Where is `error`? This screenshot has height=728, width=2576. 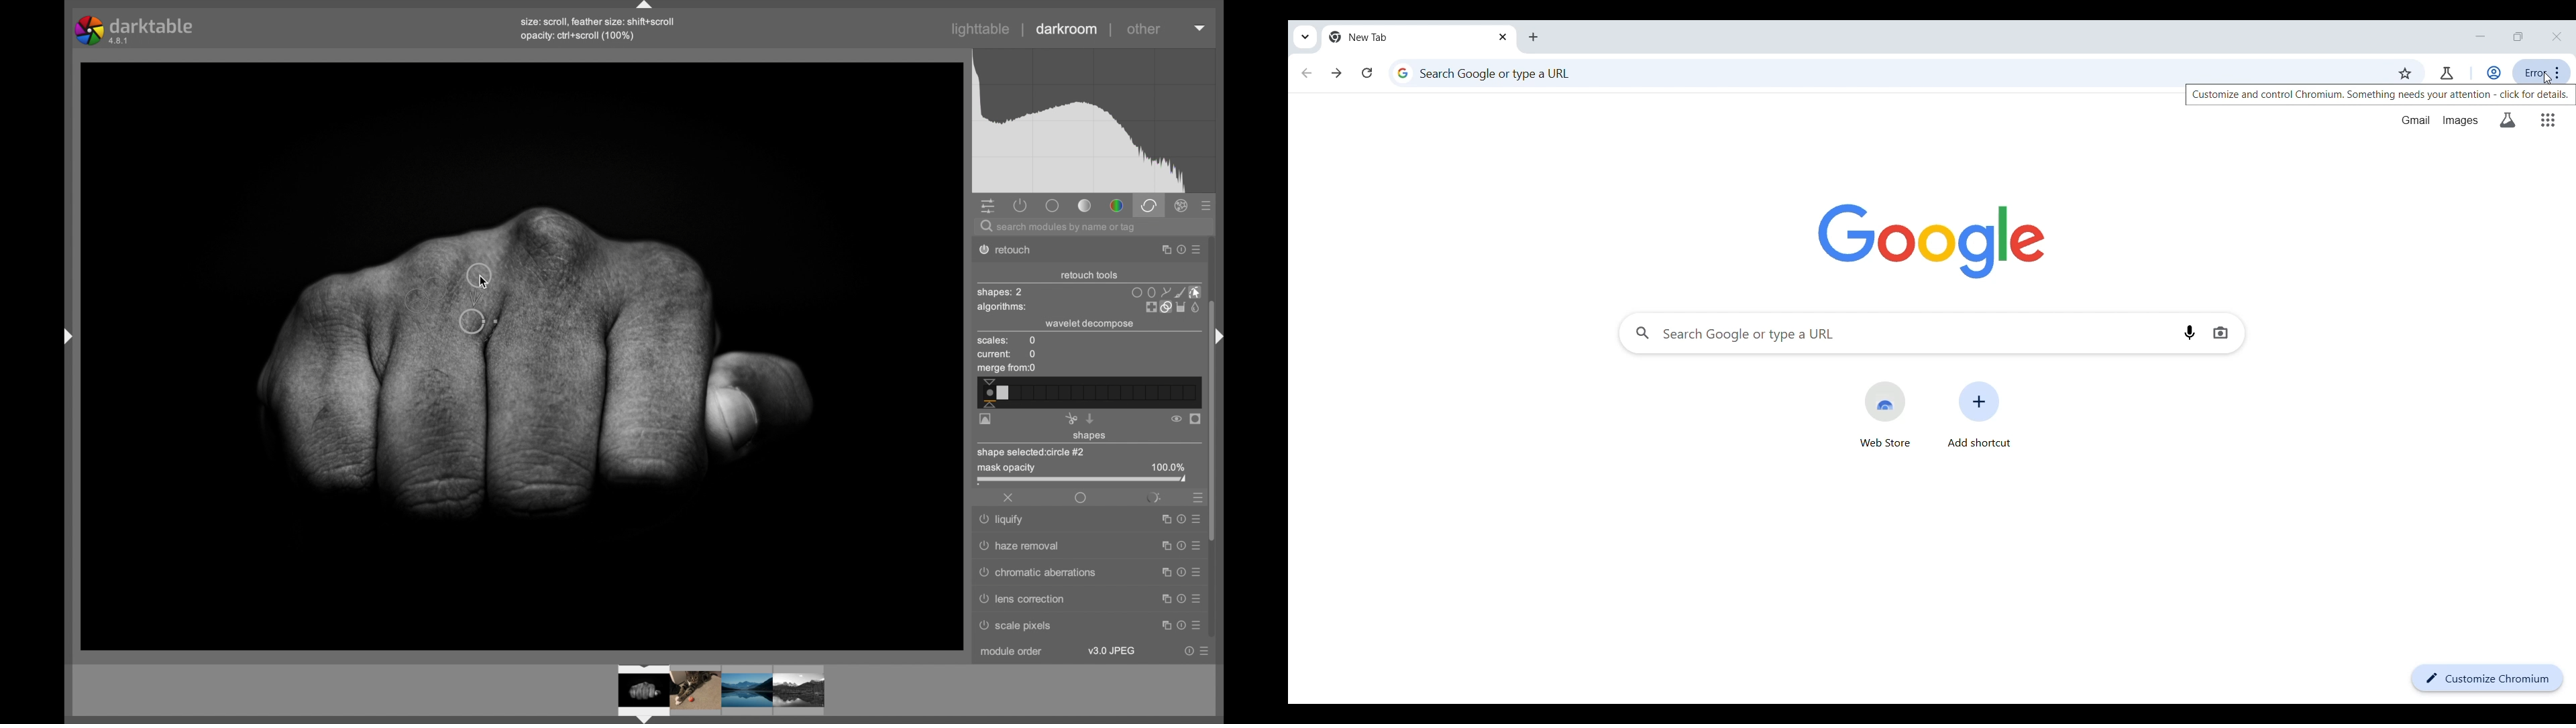
error is located at coordinates (2542, 72).